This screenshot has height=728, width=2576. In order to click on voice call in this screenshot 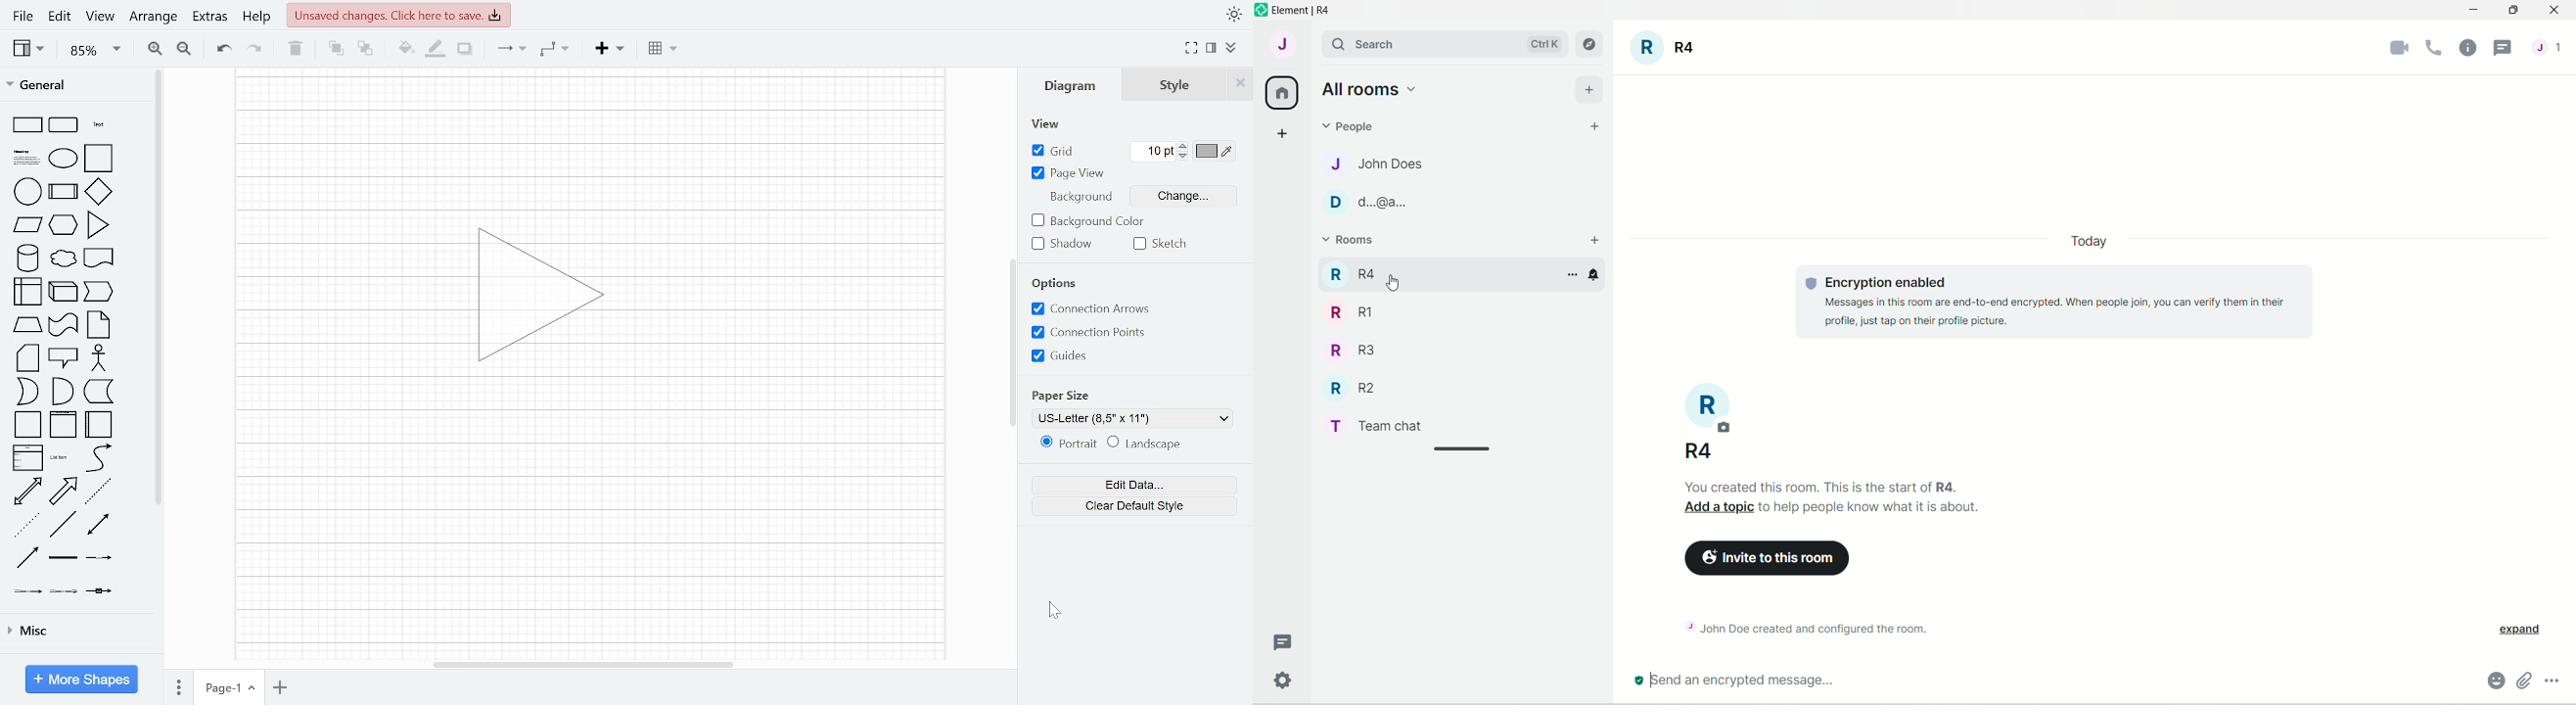, I will do `click(2430, 49)`.